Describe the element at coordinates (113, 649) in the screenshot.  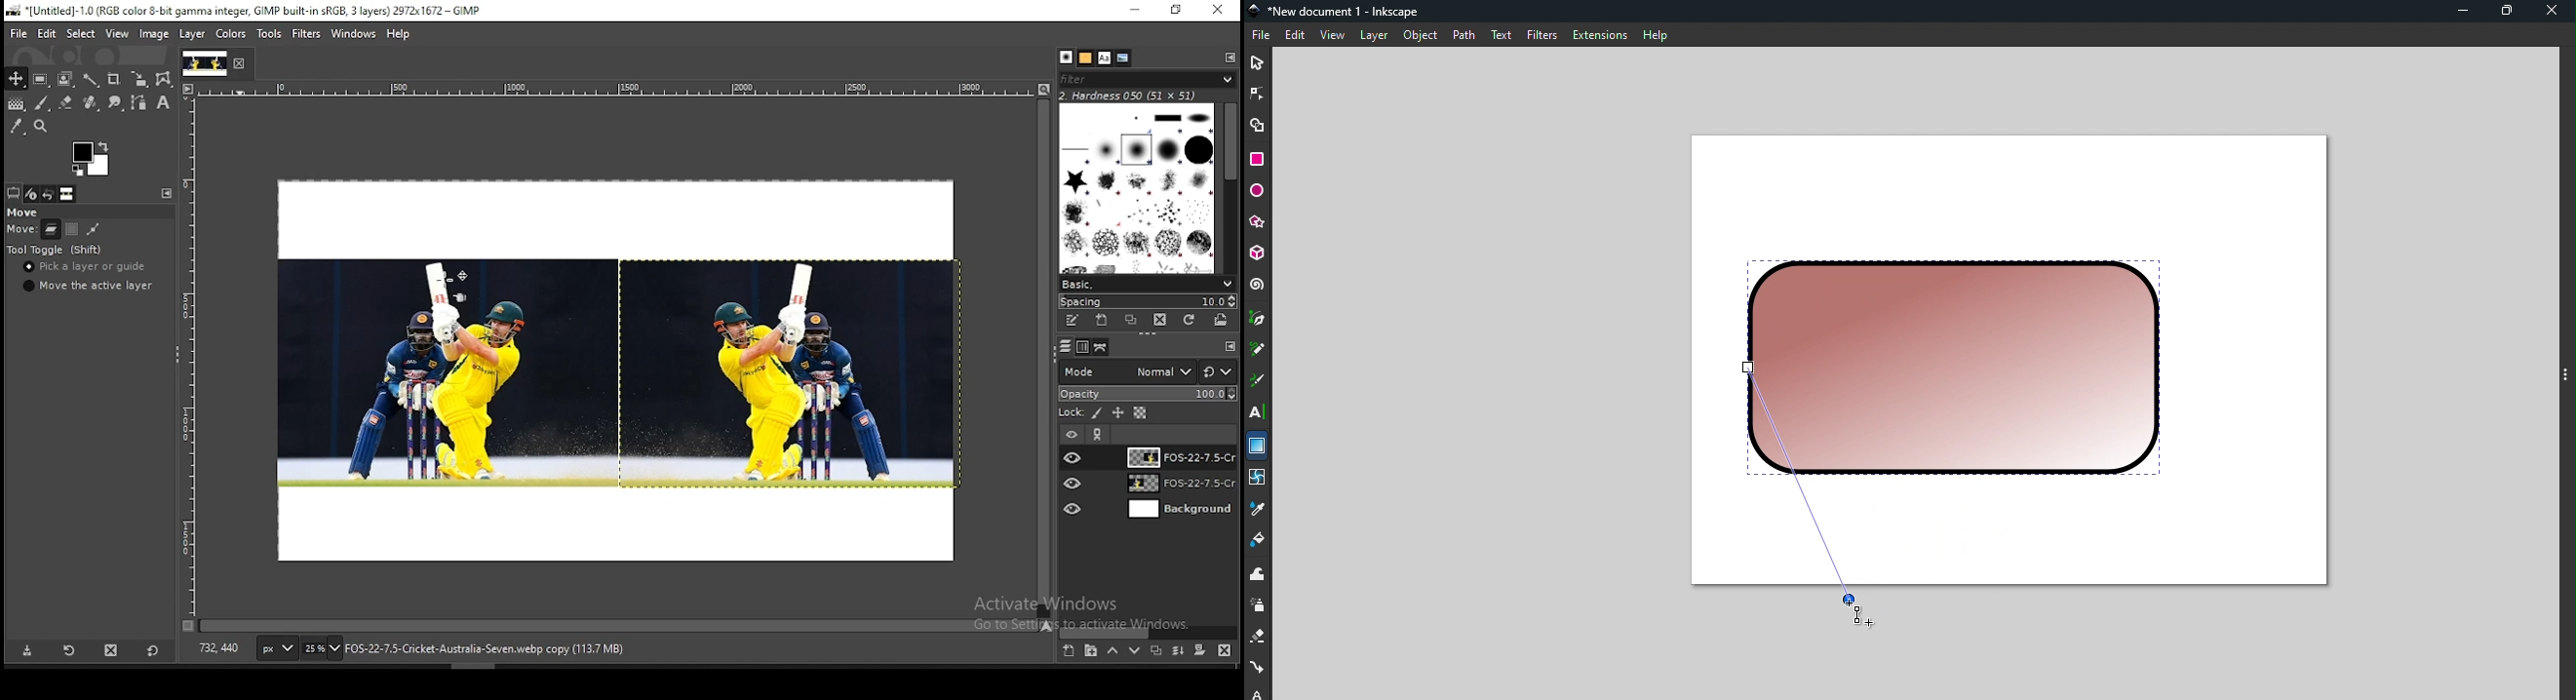
I see `delete tool preset` at that location.